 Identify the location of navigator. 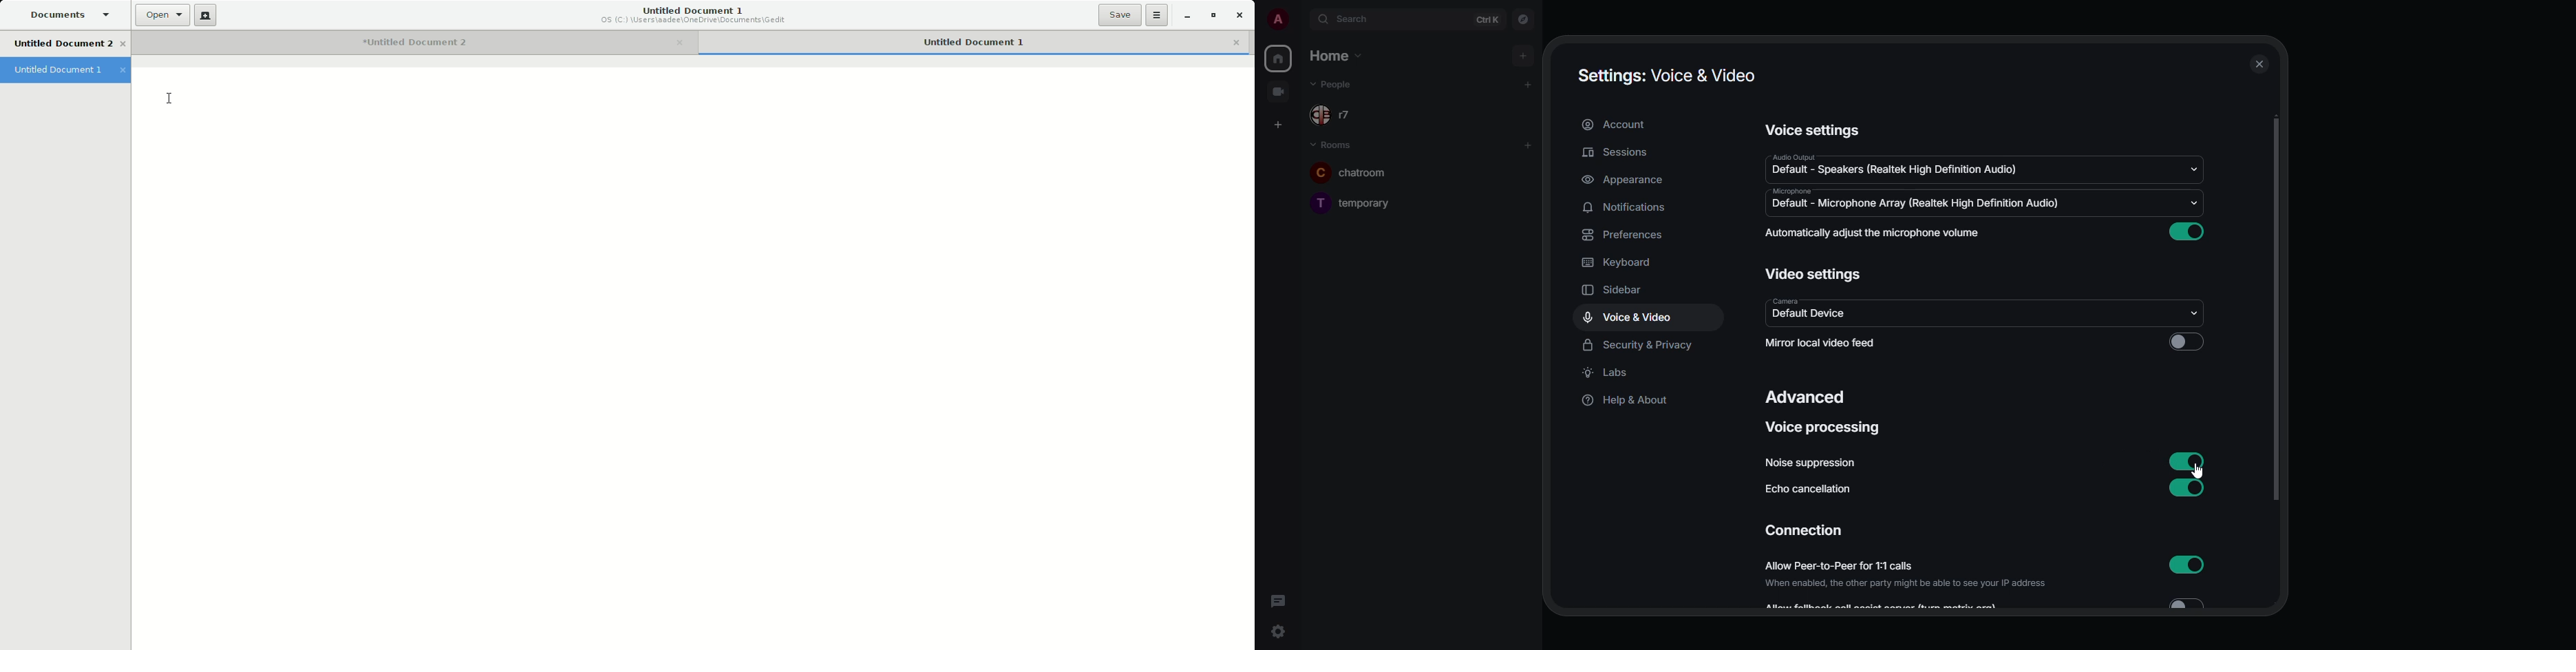
(1524, 19).